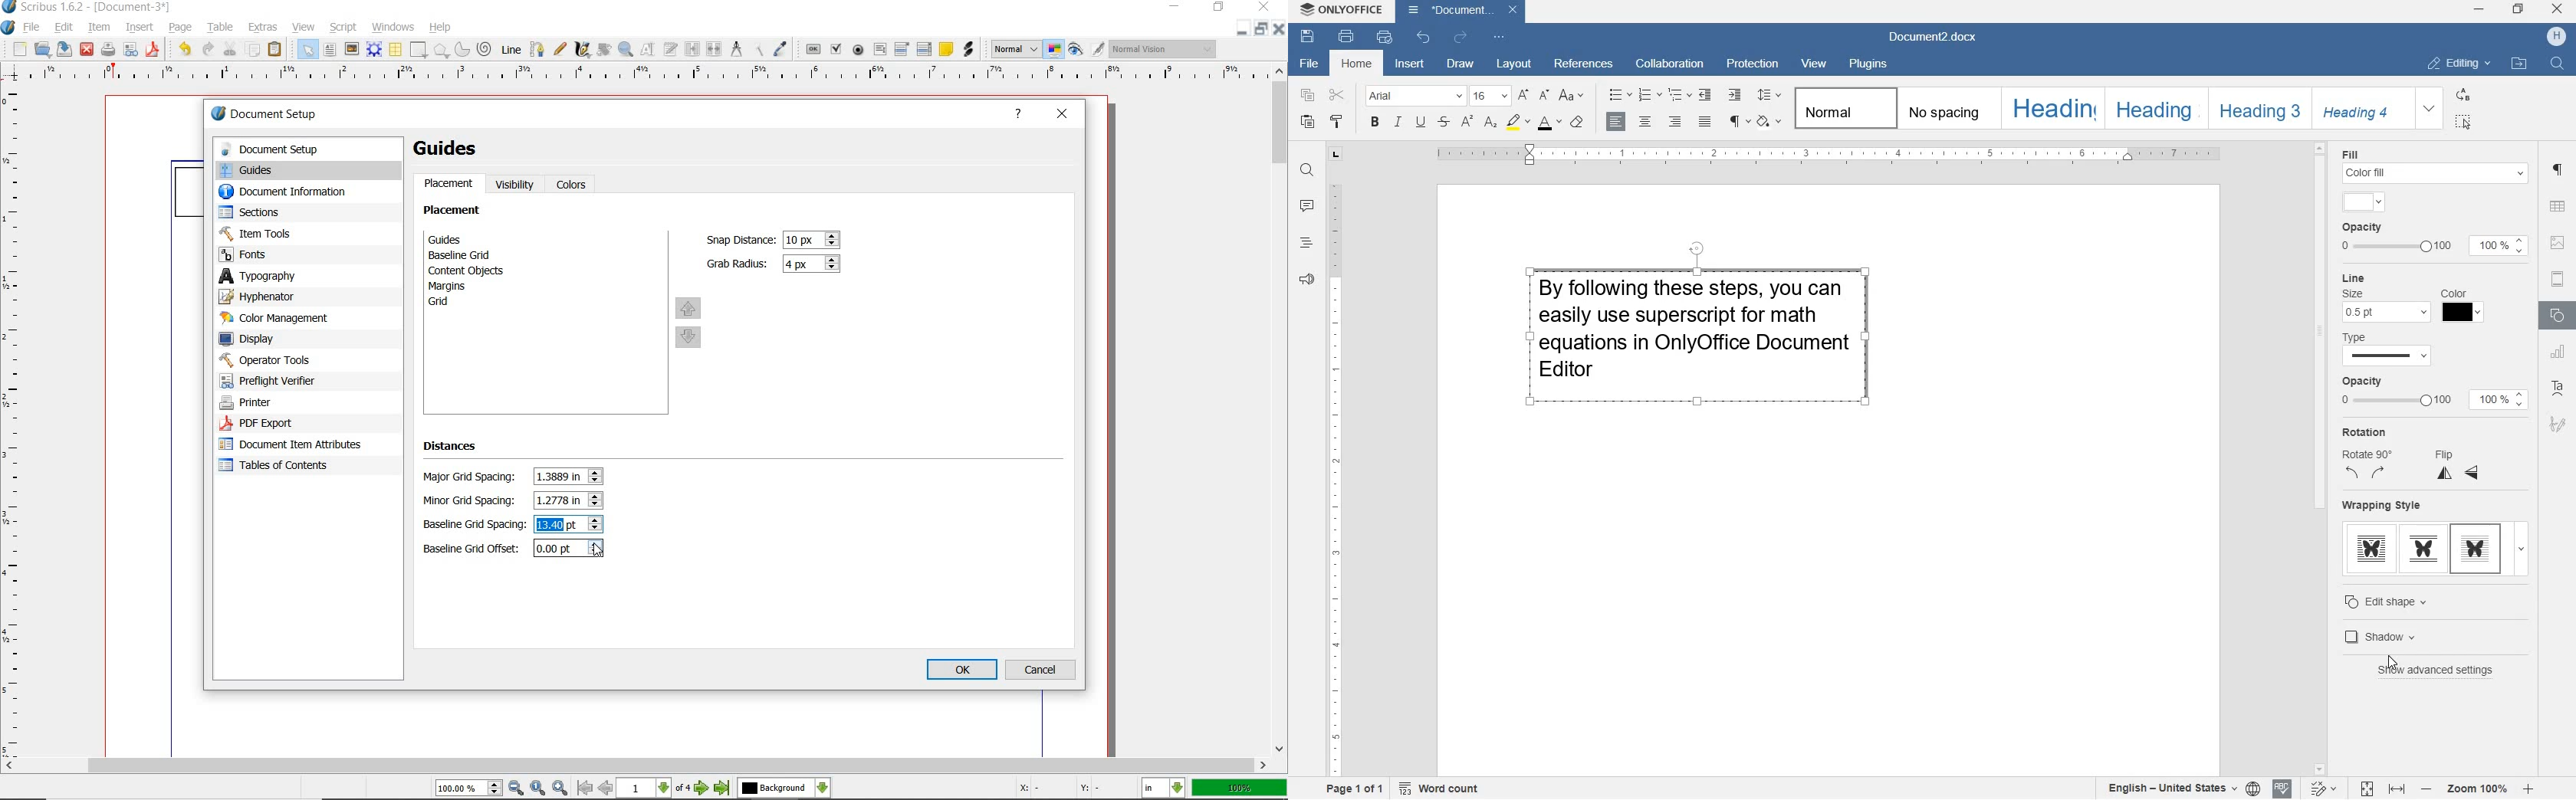 The height and width of the screenshot is (812, 2576). I want to click on save, so click(63, 48).